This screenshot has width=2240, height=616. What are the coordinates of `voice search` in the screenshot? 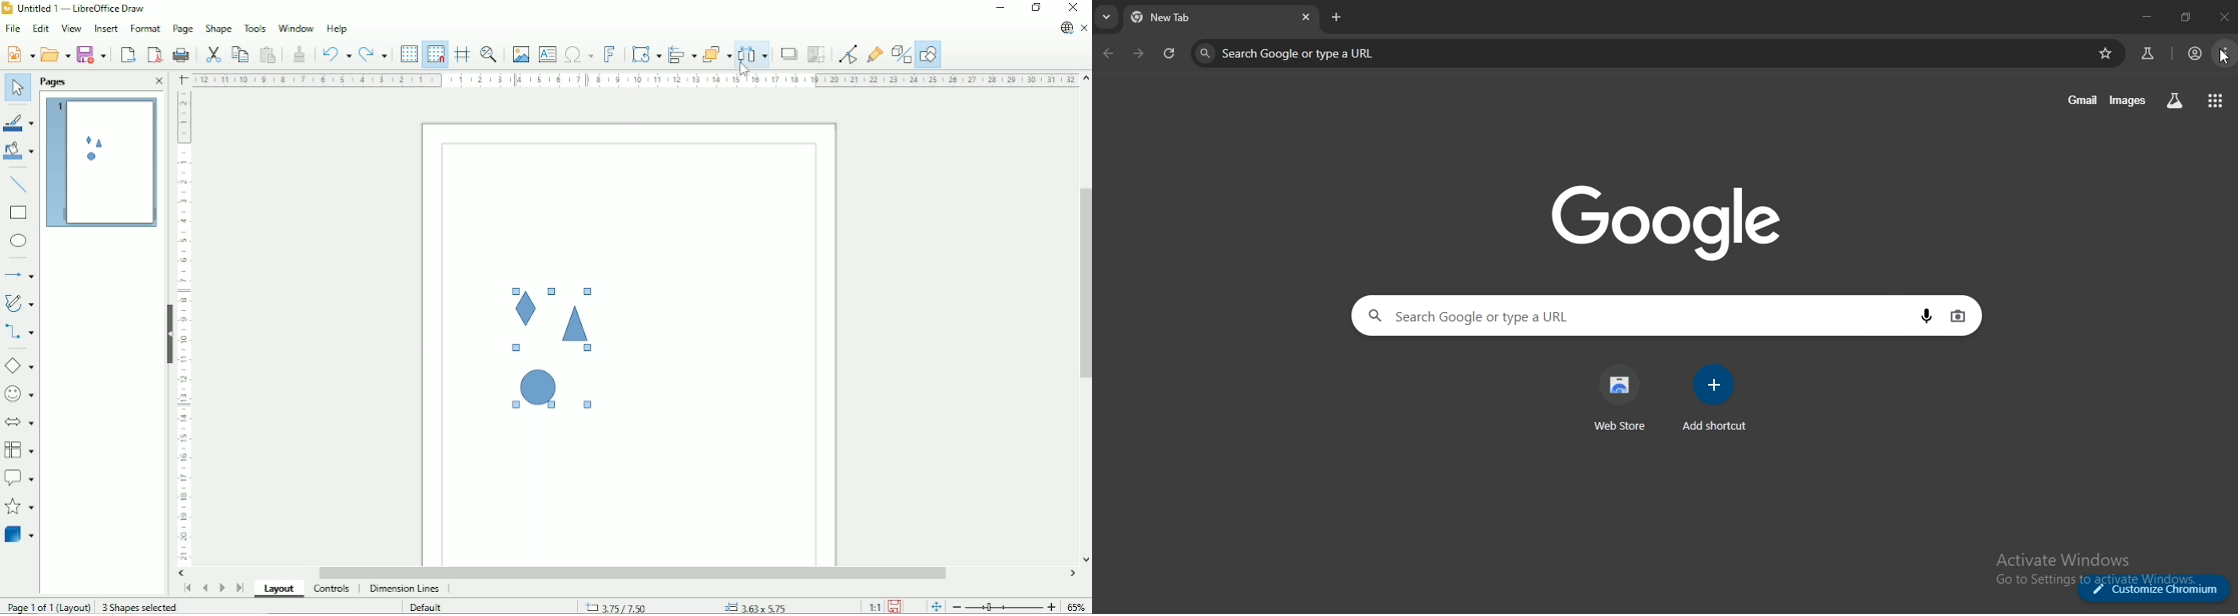 It's located at (1928, 317).